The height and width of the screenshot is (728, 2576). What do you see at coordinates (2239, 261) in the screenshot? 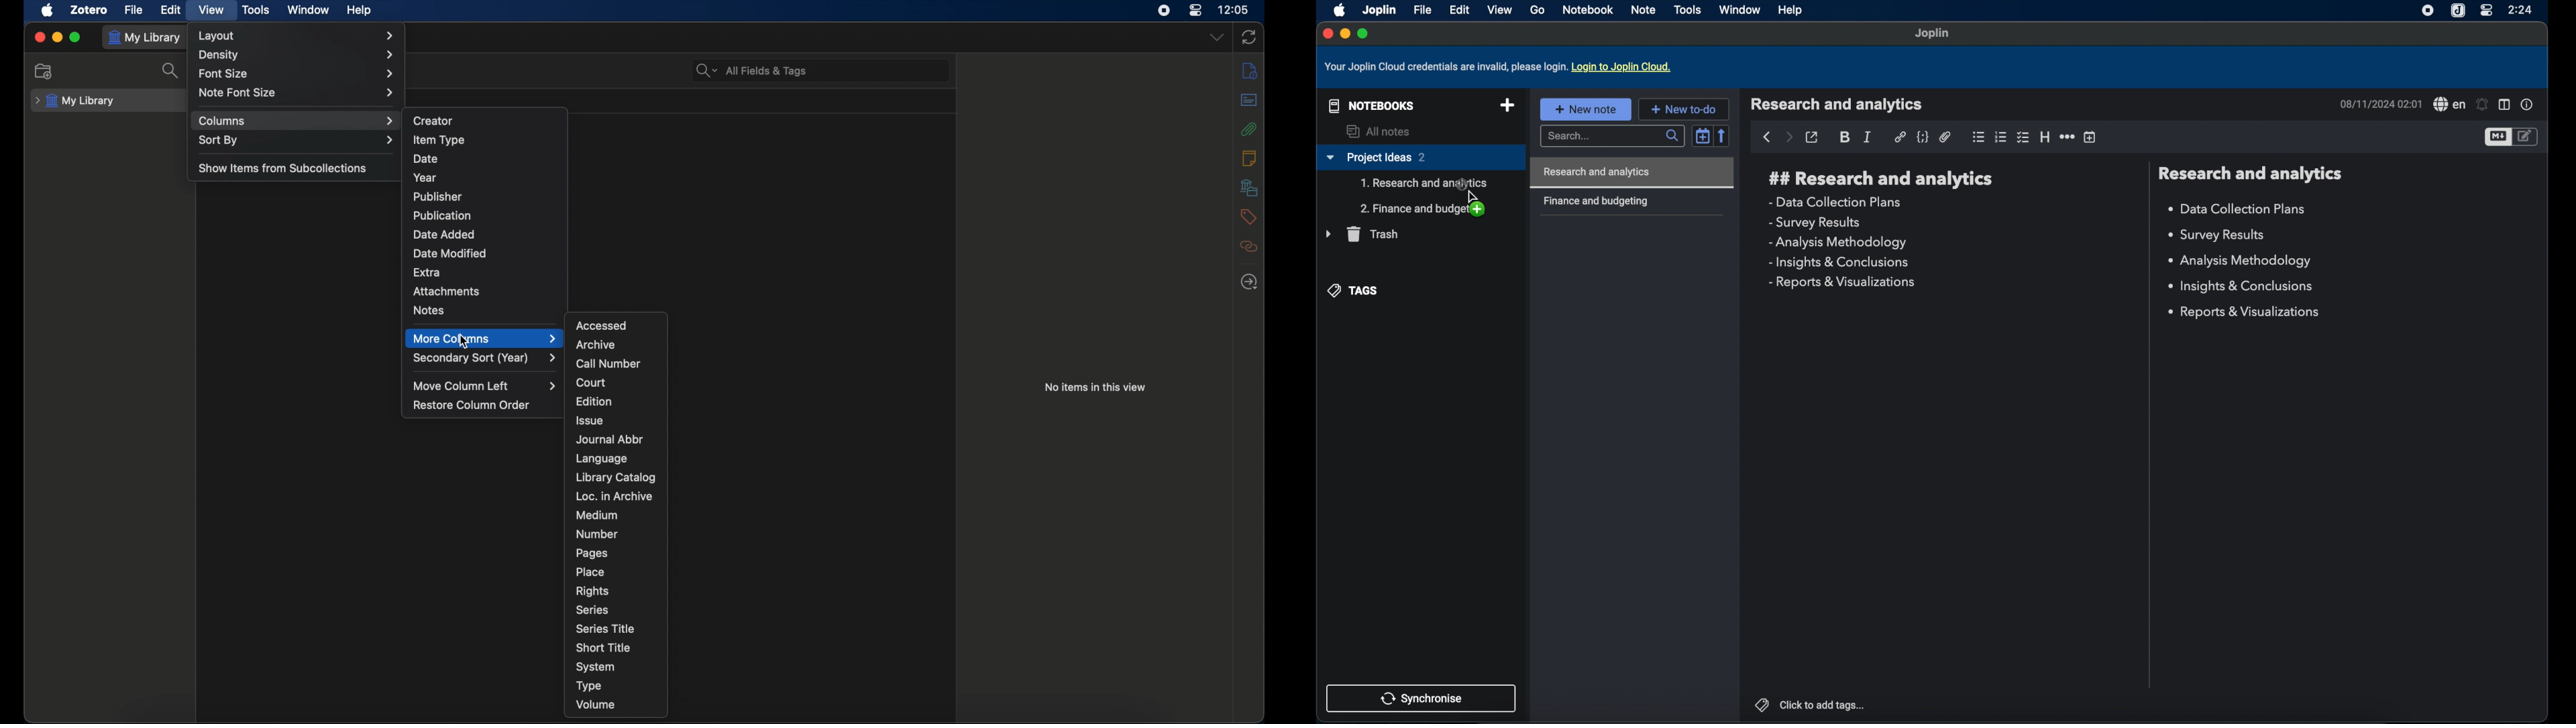
I see `analysis methodology` at bounding box center [2239, 261].